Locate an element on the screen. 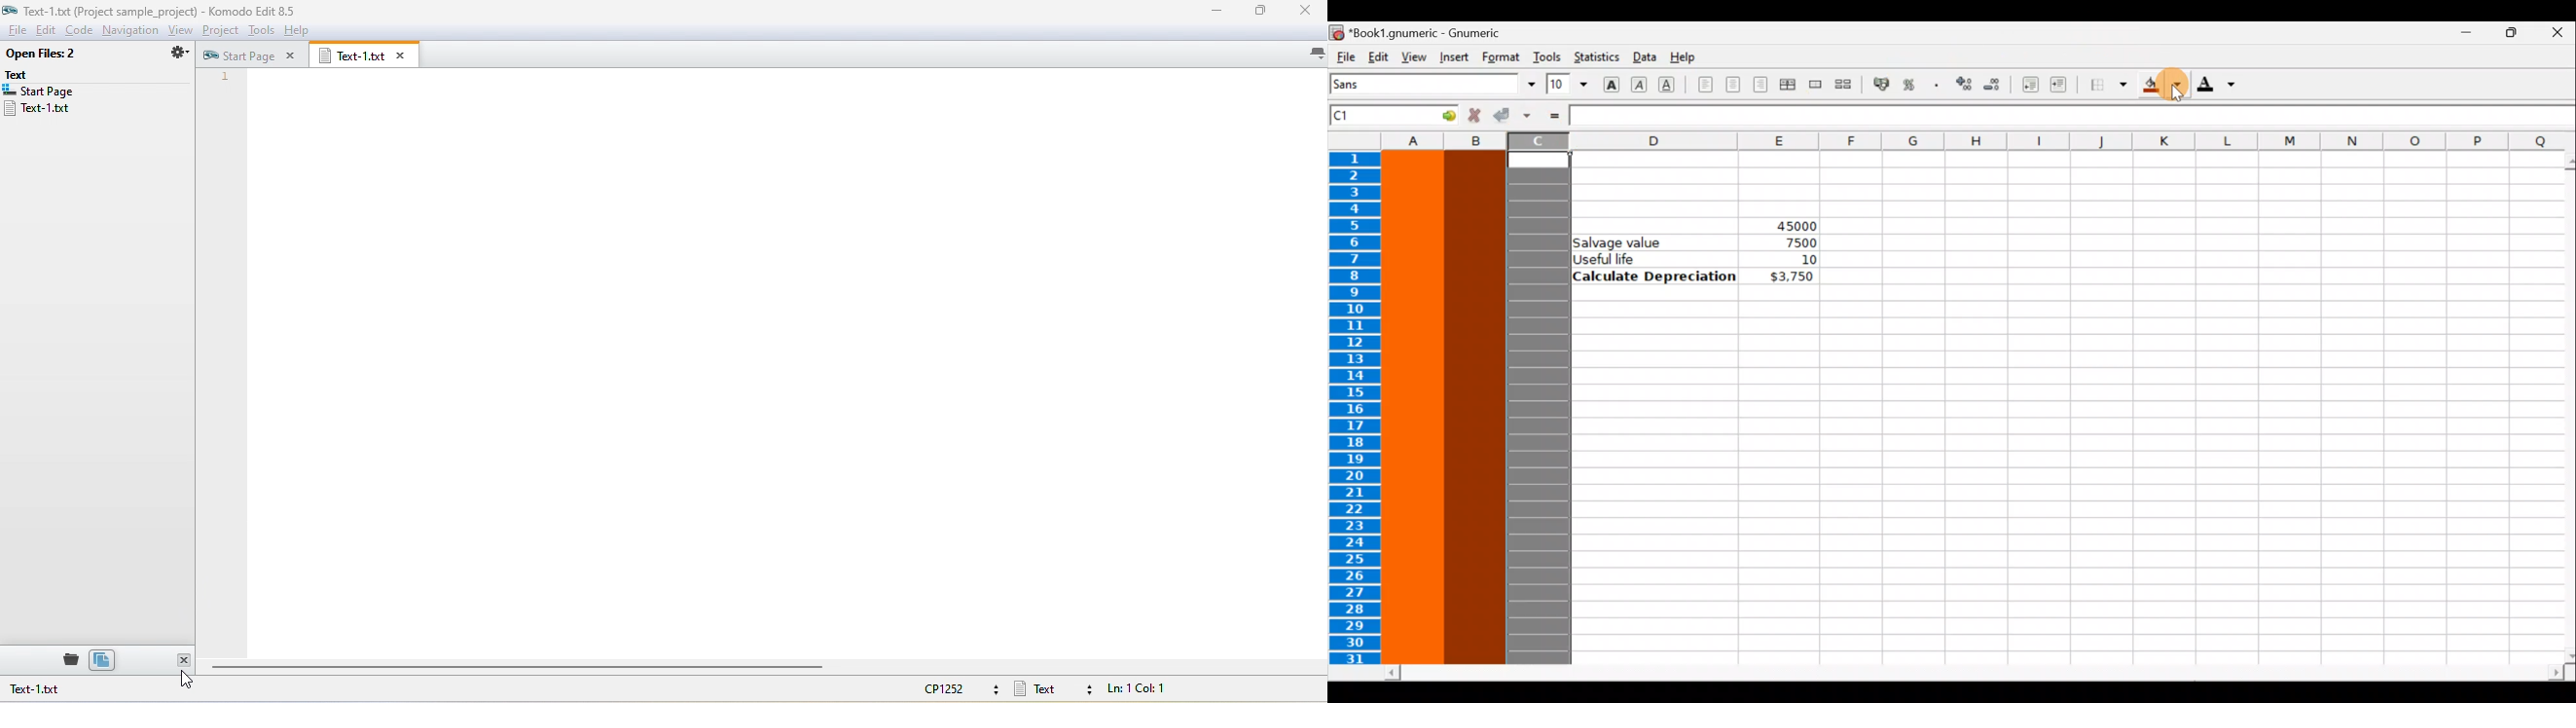  Close is located at coordinates (2557, 34).